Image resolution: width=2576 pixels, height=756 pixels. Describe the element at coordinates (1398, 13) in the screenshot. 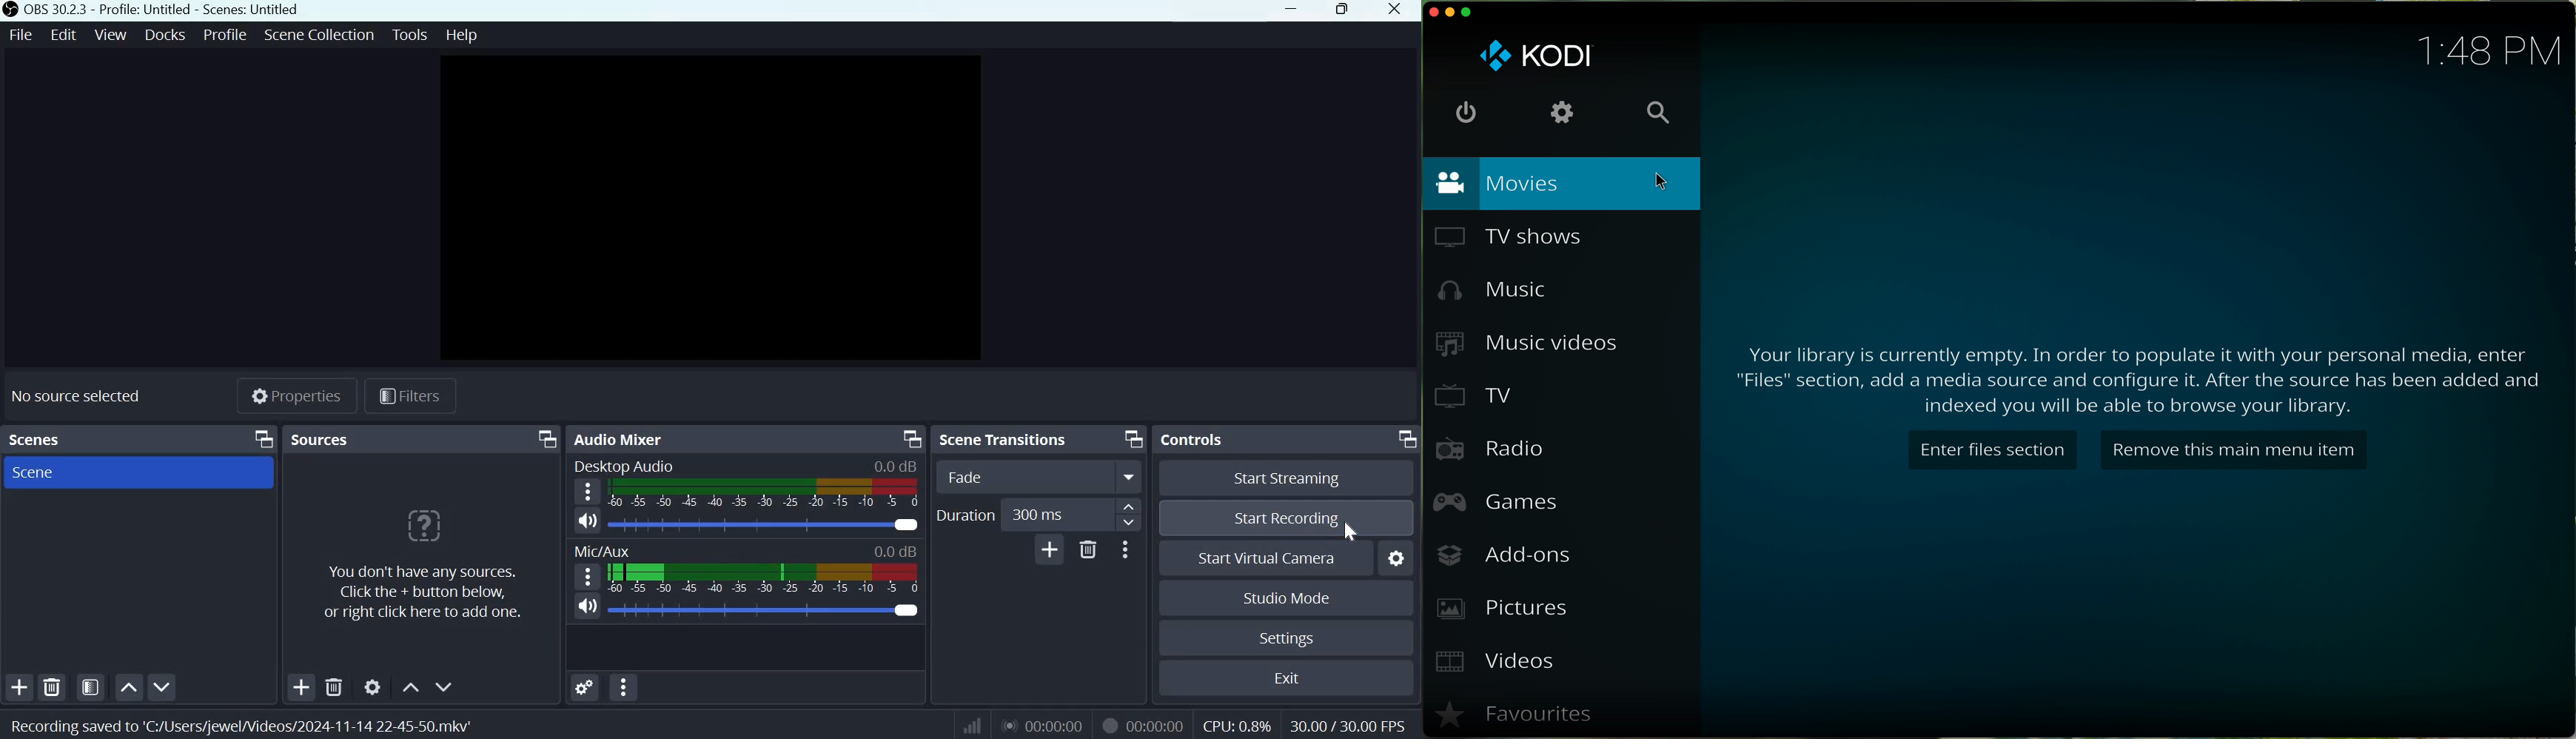

I see `Close` at that location.